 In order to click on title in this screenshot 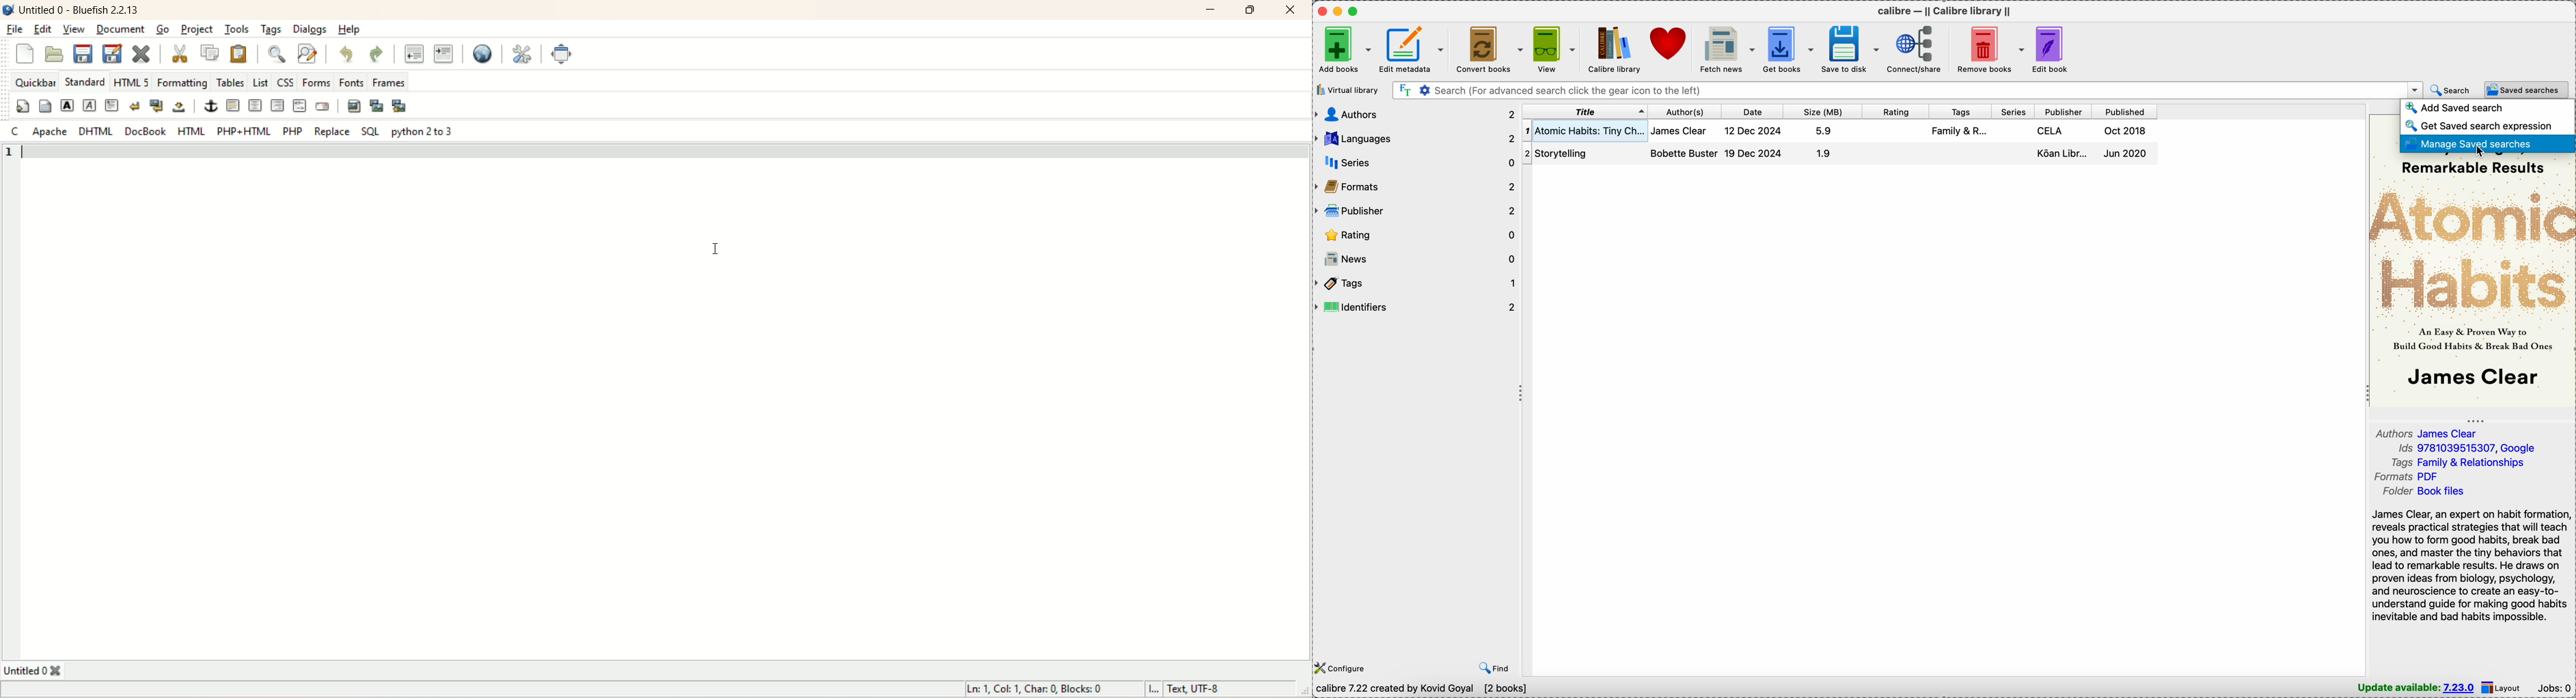, I will do `click(1584, 112)`.